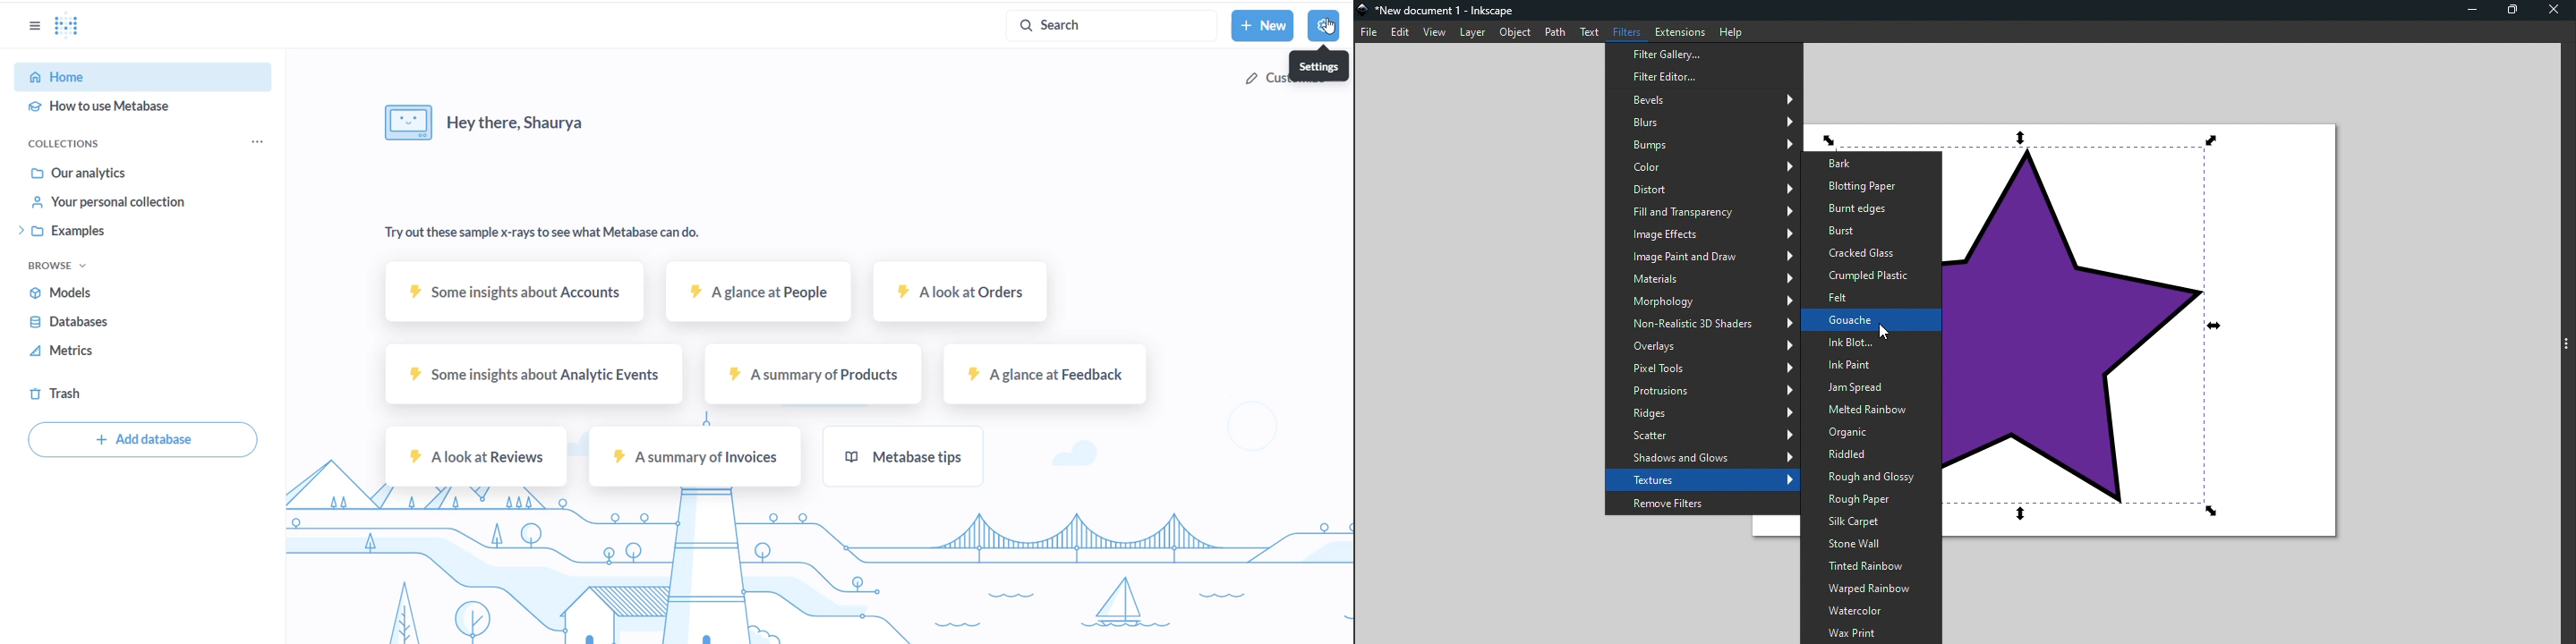 Image resolution: width=2576 pixels, height=644 pixels. I want to click on Maximize, so click(2511, 12).